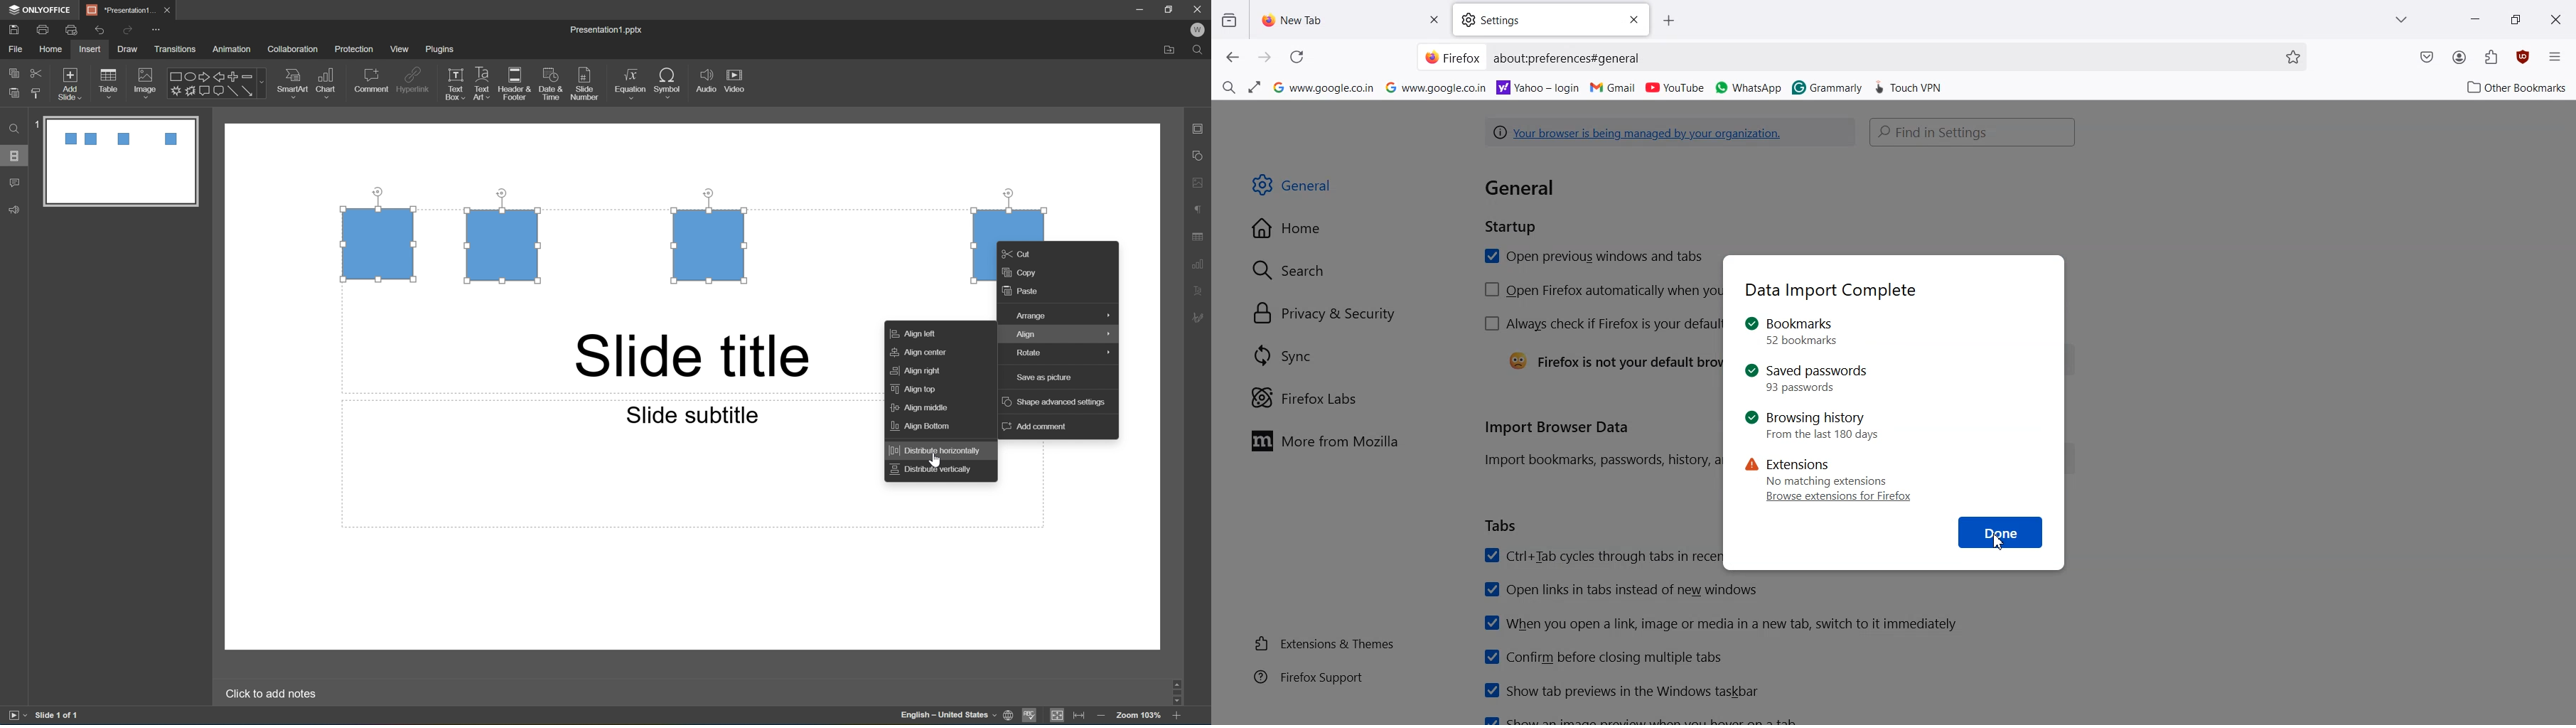 Image resolution: width=2576 pixels, height=728 pixels. I want to click on fit too slide, so click(1058, 716).